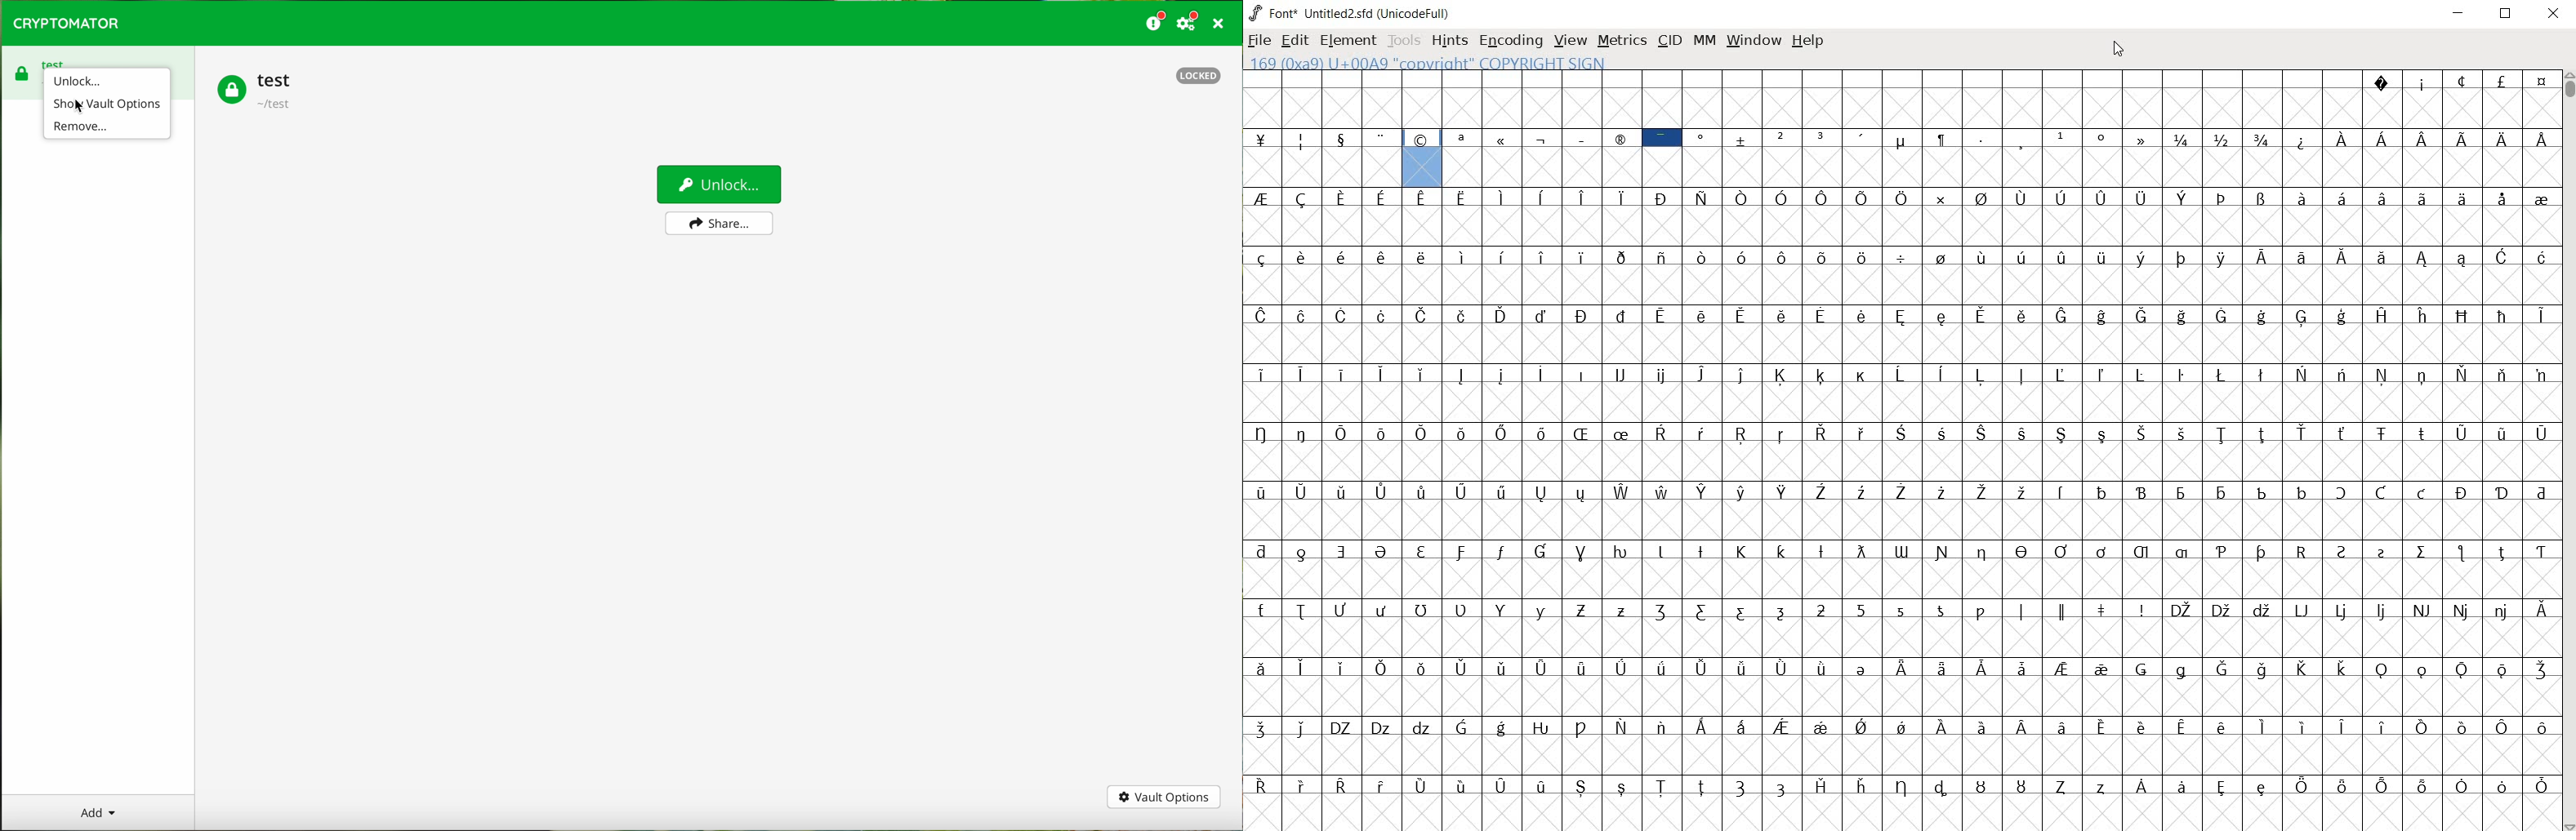 This screenshot has width=2576, height=840. Describe the element at coordinates (1571, 42) in the screenshot. I see `view` at that location.